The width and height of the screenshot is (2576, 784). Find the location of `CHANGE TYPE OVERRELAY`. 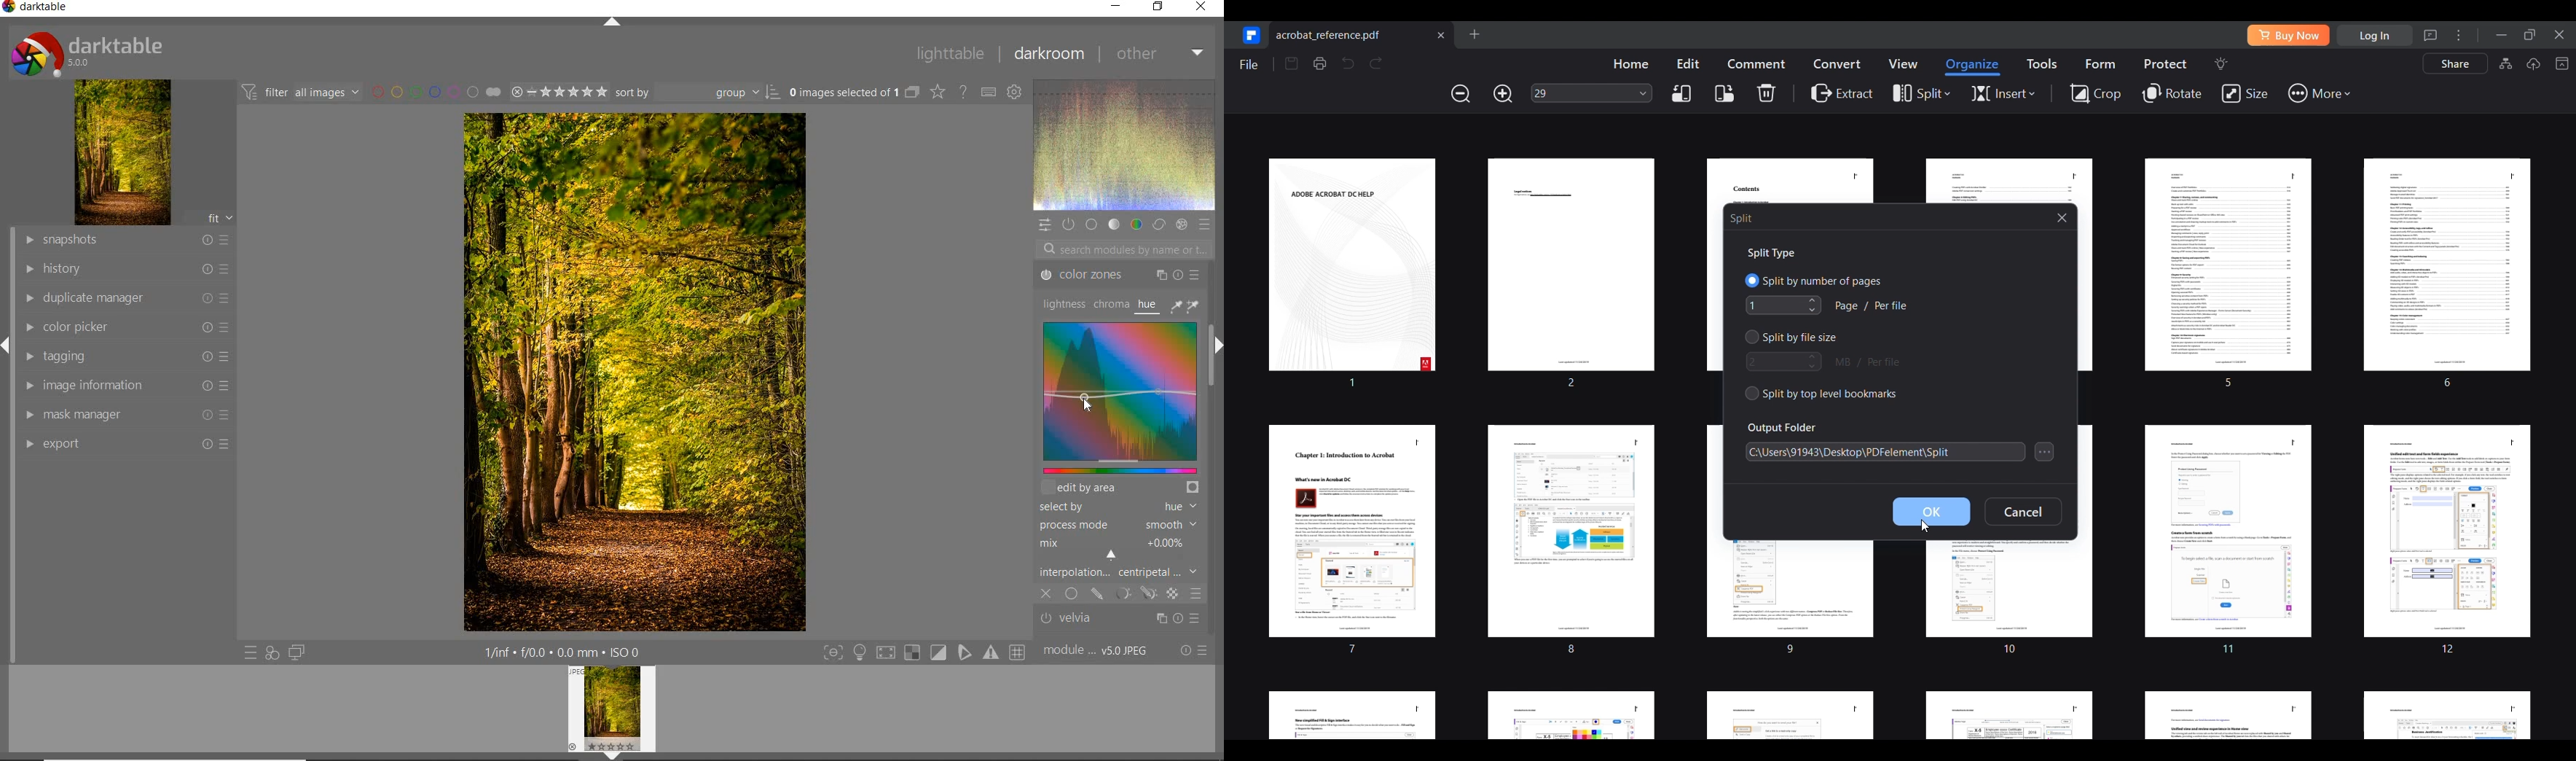

CHANGE TYPE OVERRELAY is located at coordinates (938, 92).